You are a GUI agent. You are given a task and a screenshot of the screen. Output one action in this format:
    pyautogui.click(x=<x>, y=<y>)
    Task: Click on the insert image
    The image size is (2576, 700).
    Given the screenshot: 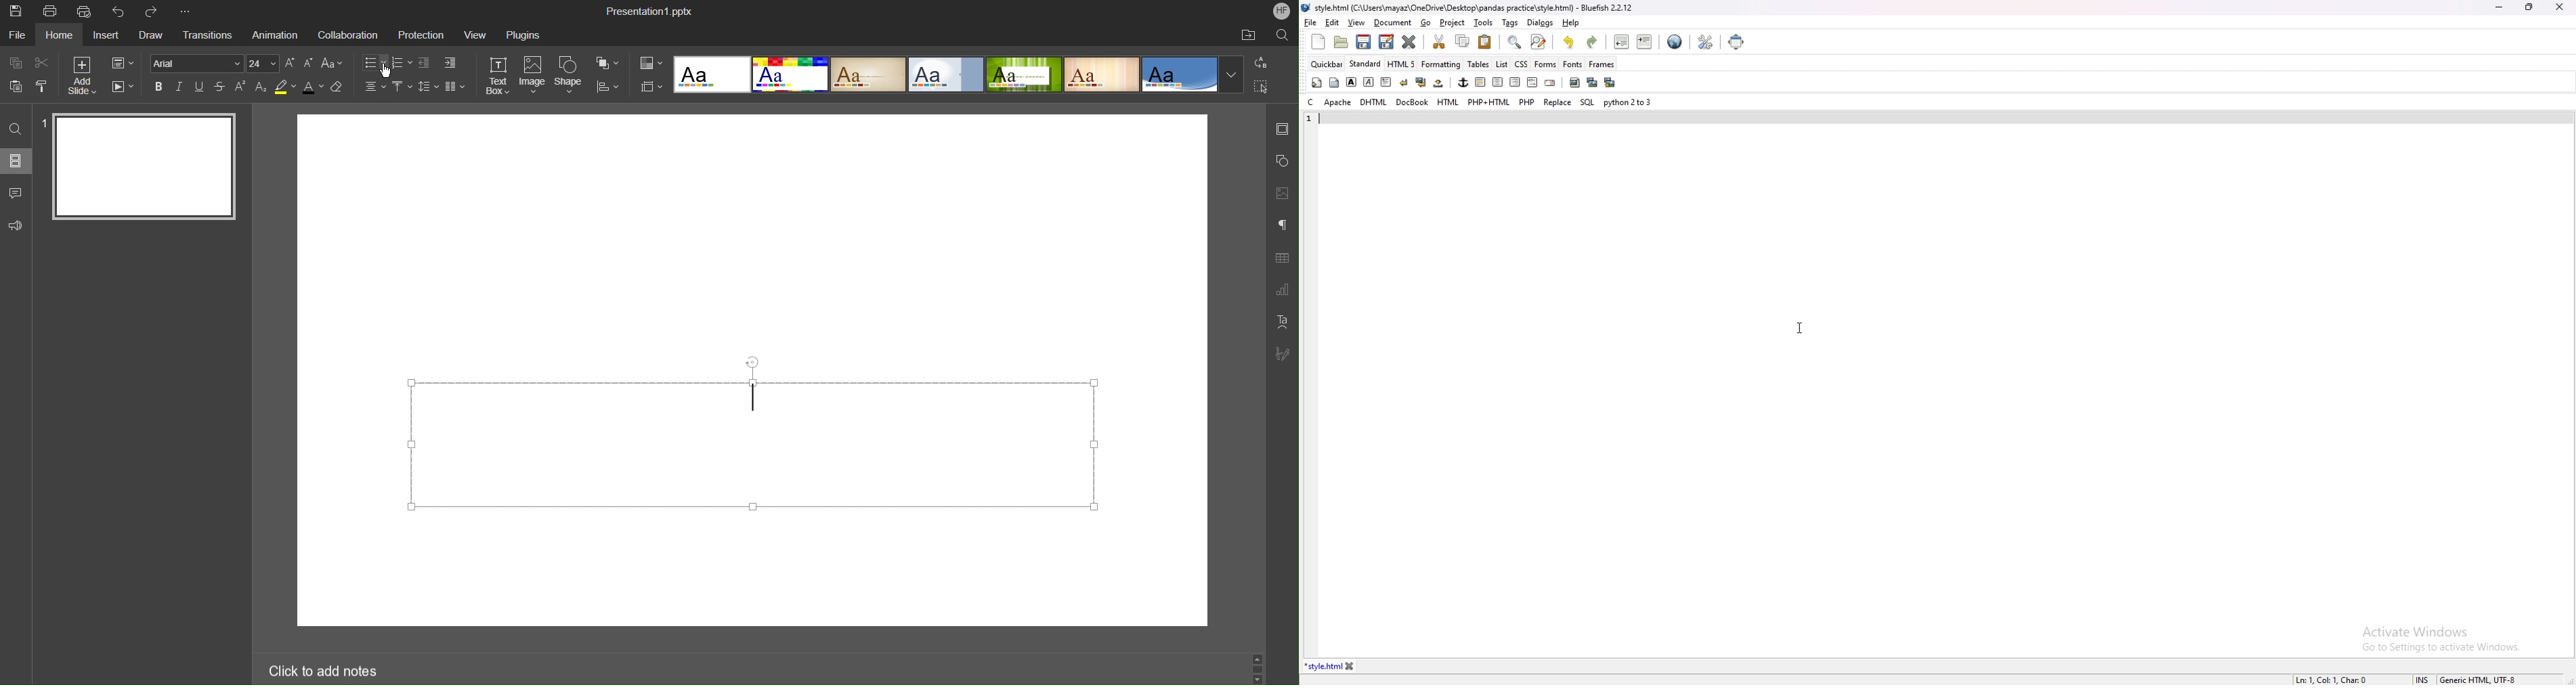 What is the action you would take?
    pyautogui.click(x=1574, y=82)
    